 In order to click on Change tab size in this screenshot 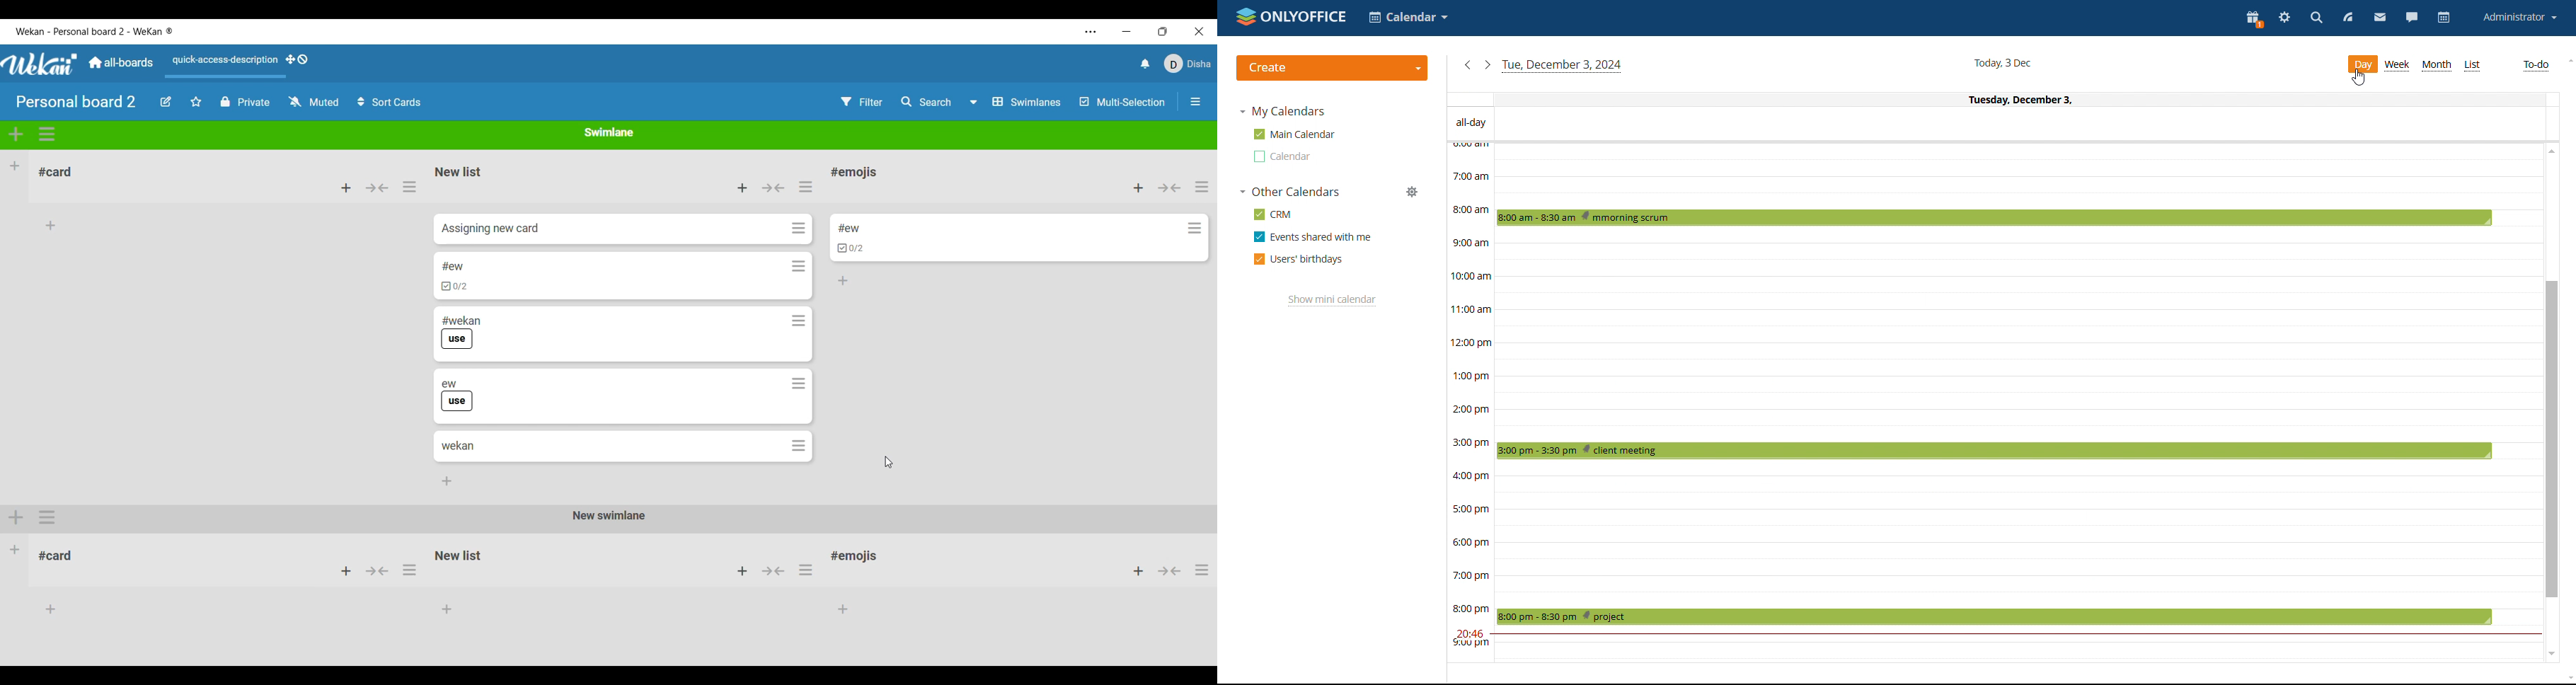, I will do `click(1163, 31)`.